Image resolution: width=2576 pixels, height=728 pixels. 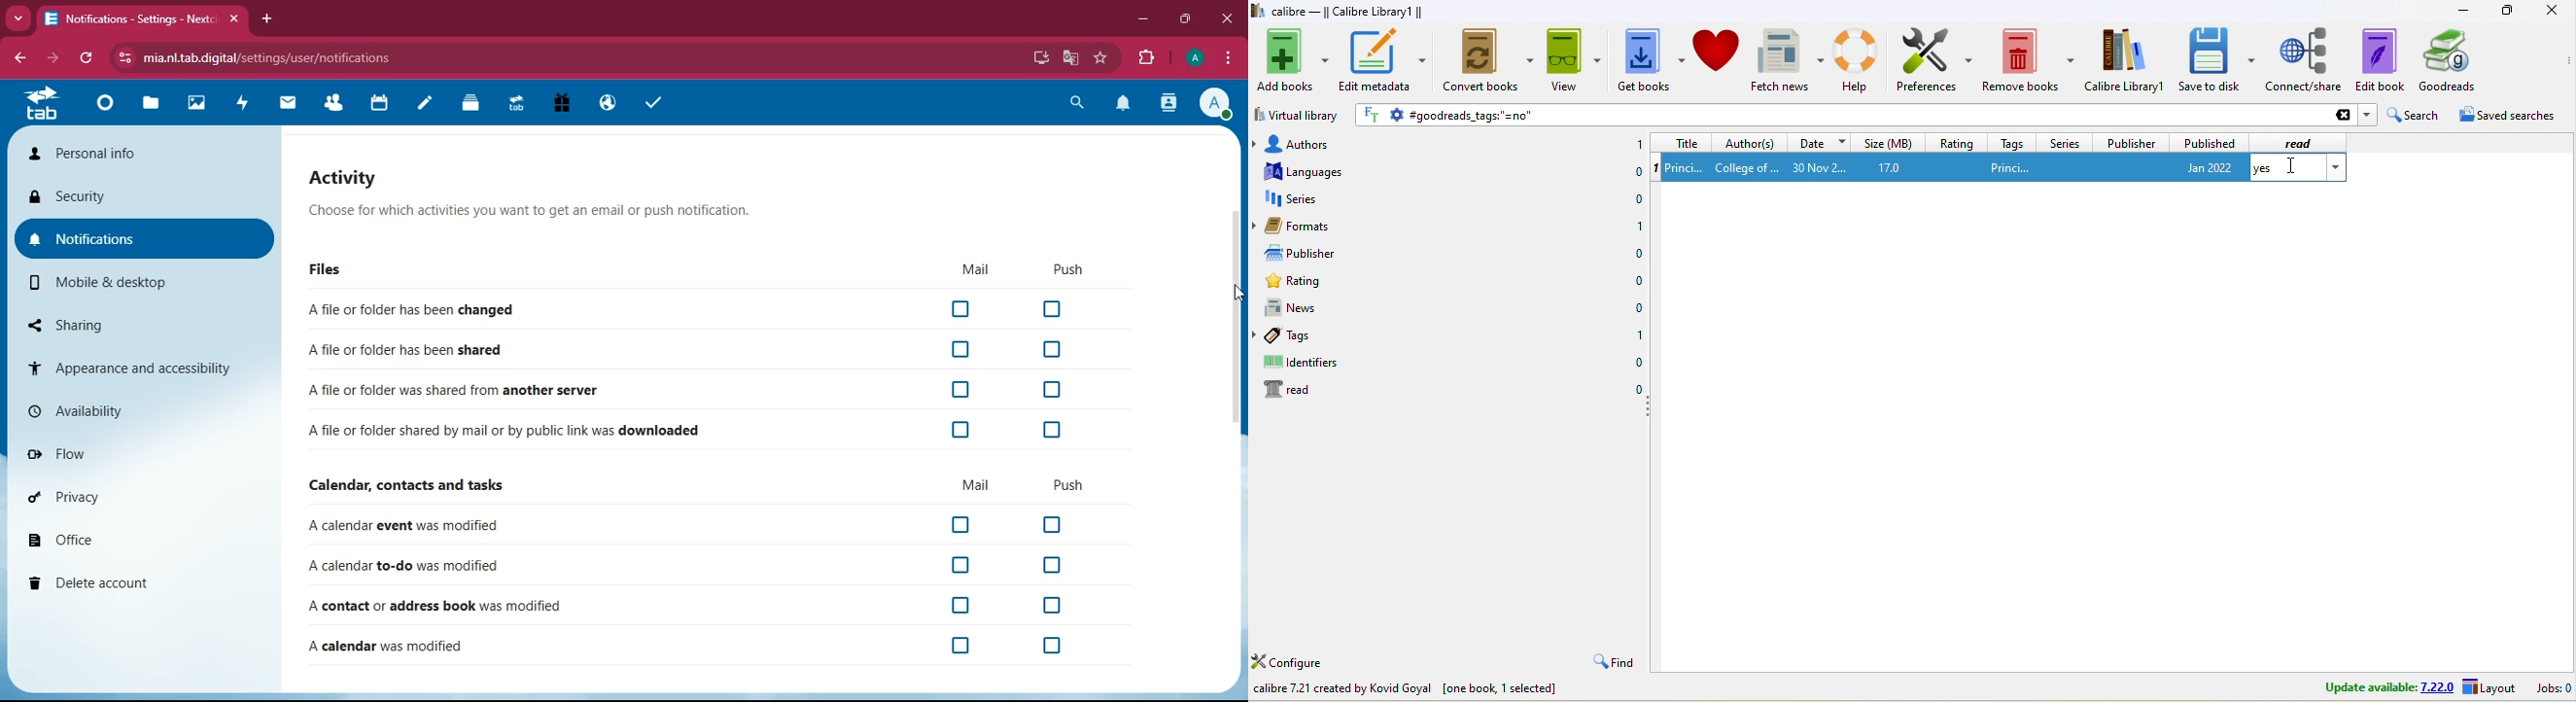 I want to click on published, so click(x=2209, y=142).